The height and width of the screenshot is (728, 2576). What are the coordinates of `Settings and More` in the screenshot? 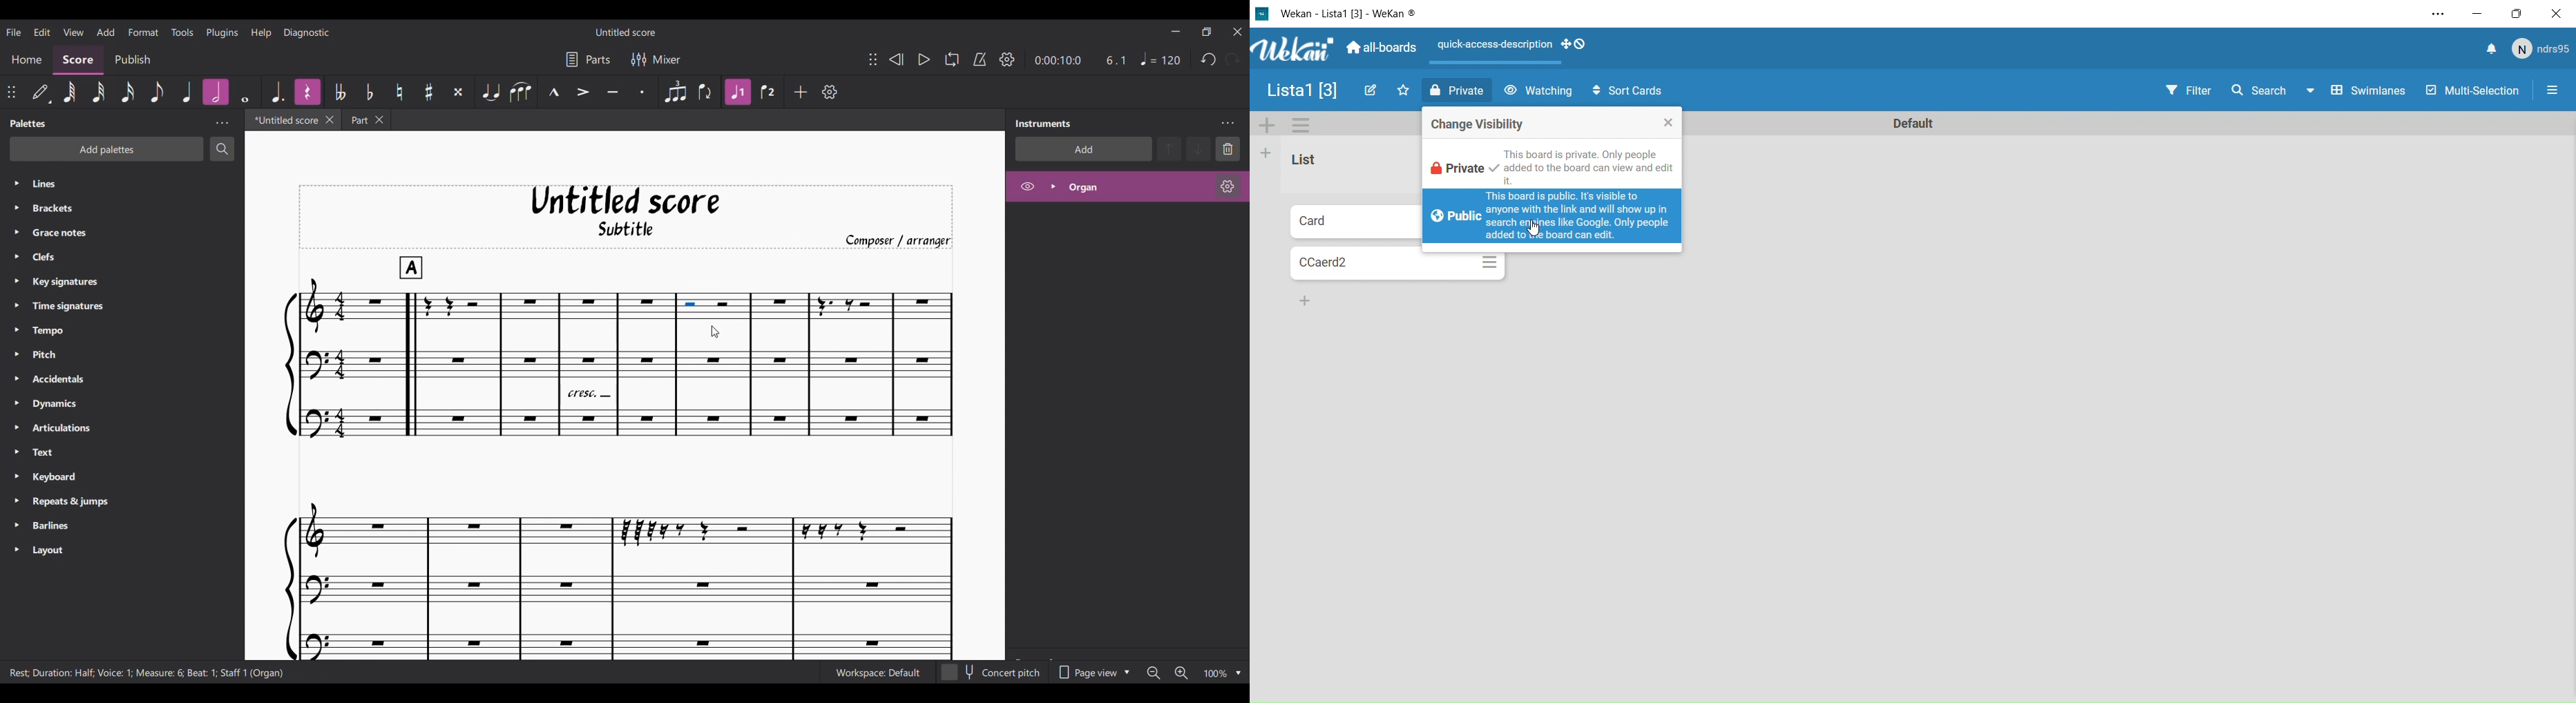 It's located at (2436, 11).